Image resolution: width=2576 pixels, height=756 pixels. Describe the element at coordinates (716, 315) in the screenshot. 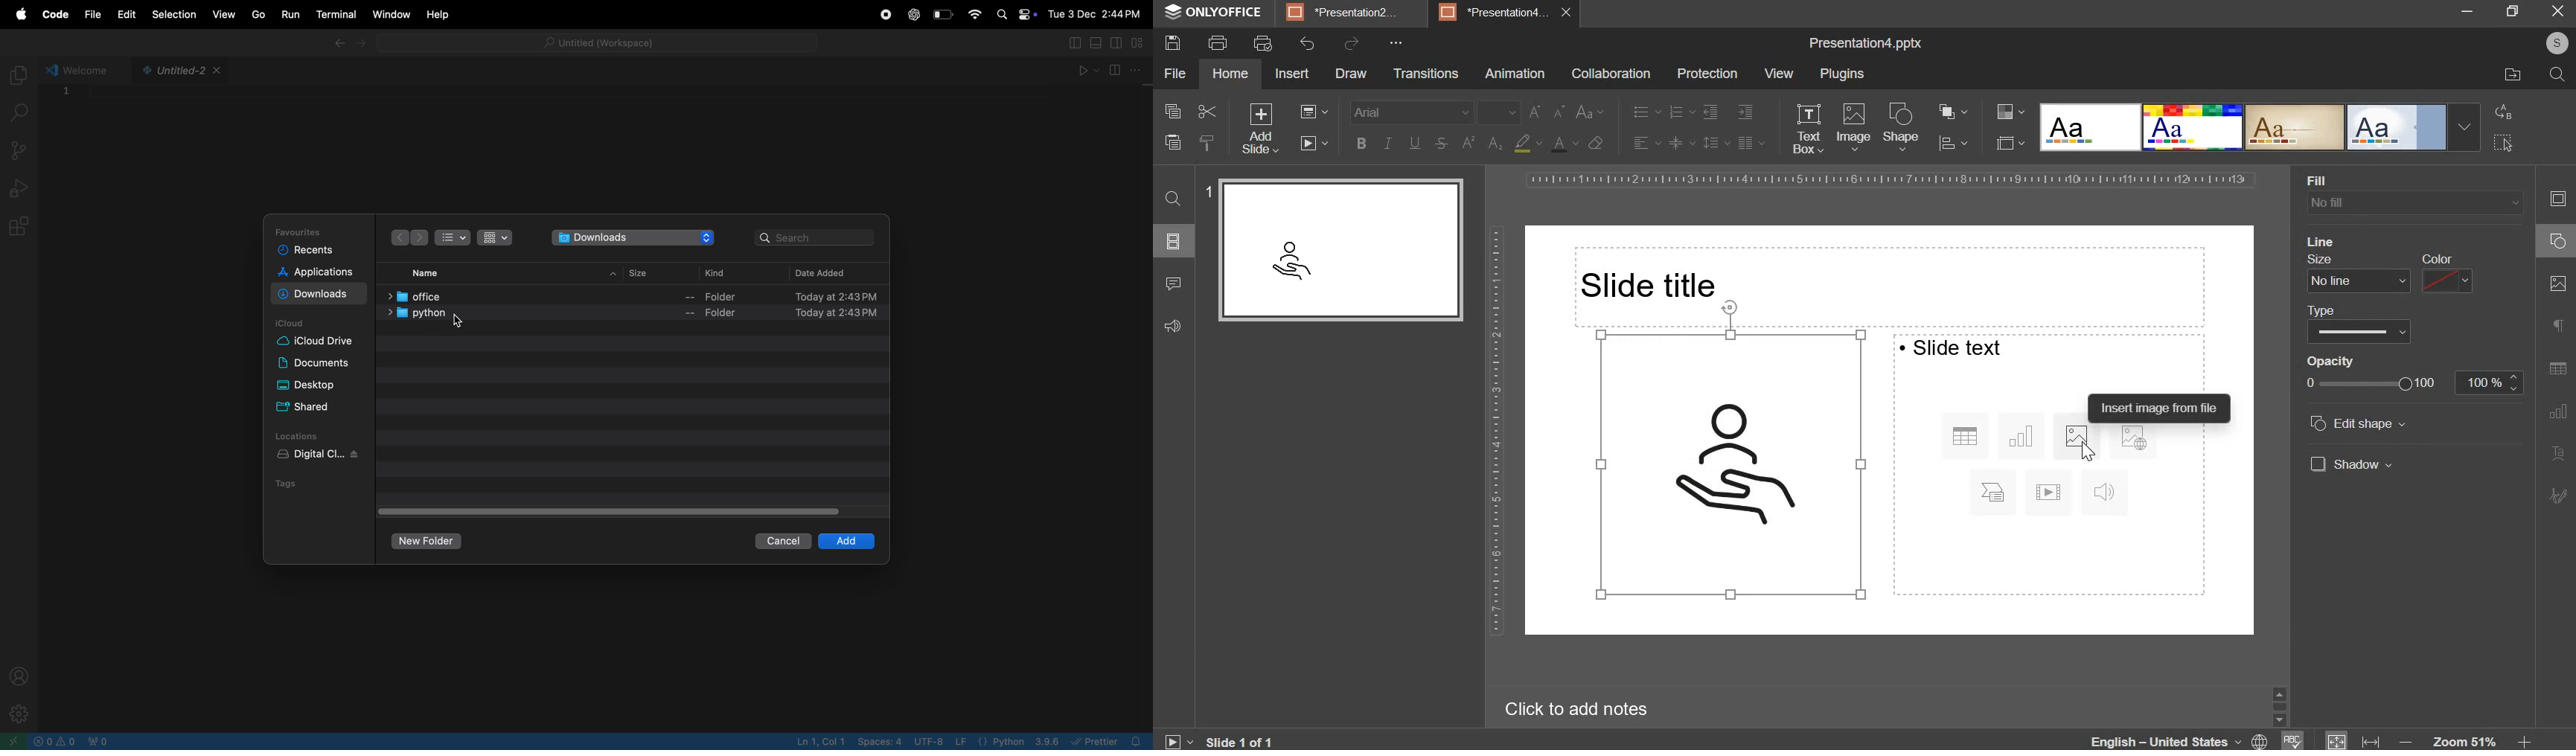

I see `folder` at that location.